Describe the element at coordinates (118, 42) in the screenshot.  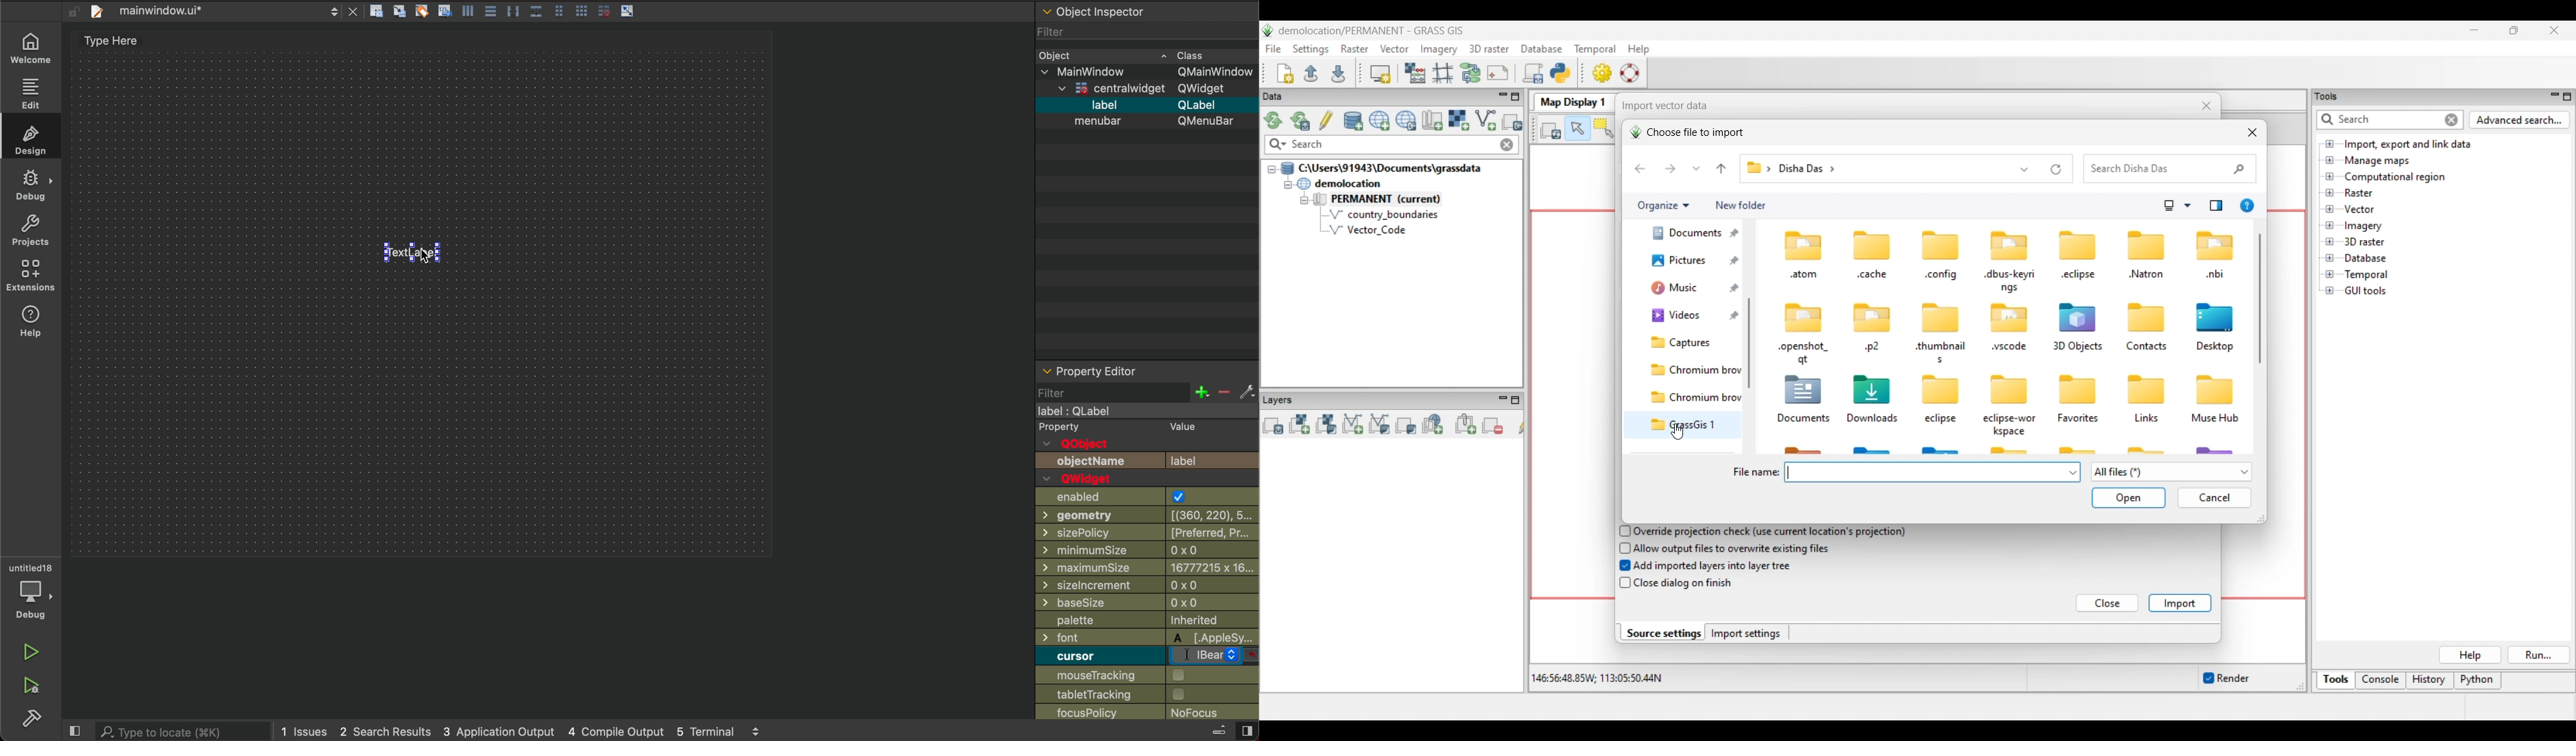
I see `type here` at that location.